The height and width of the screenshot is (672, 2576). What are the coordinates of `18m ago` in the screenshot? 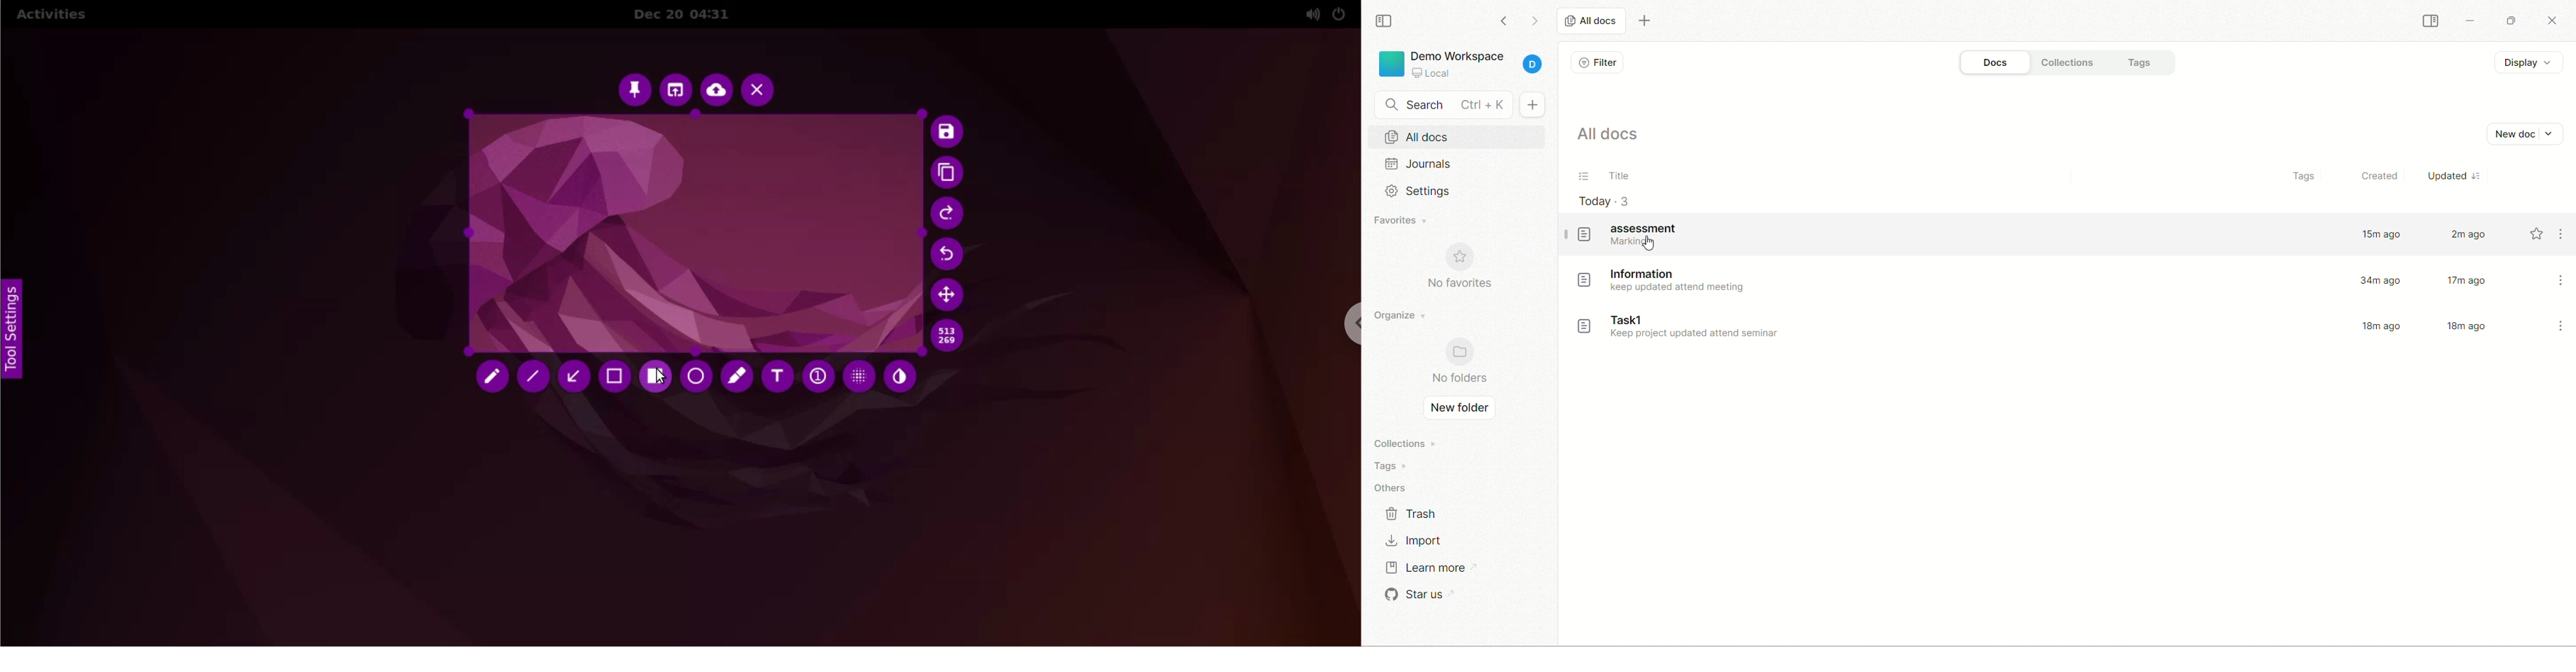 It's located at (2466, 327).